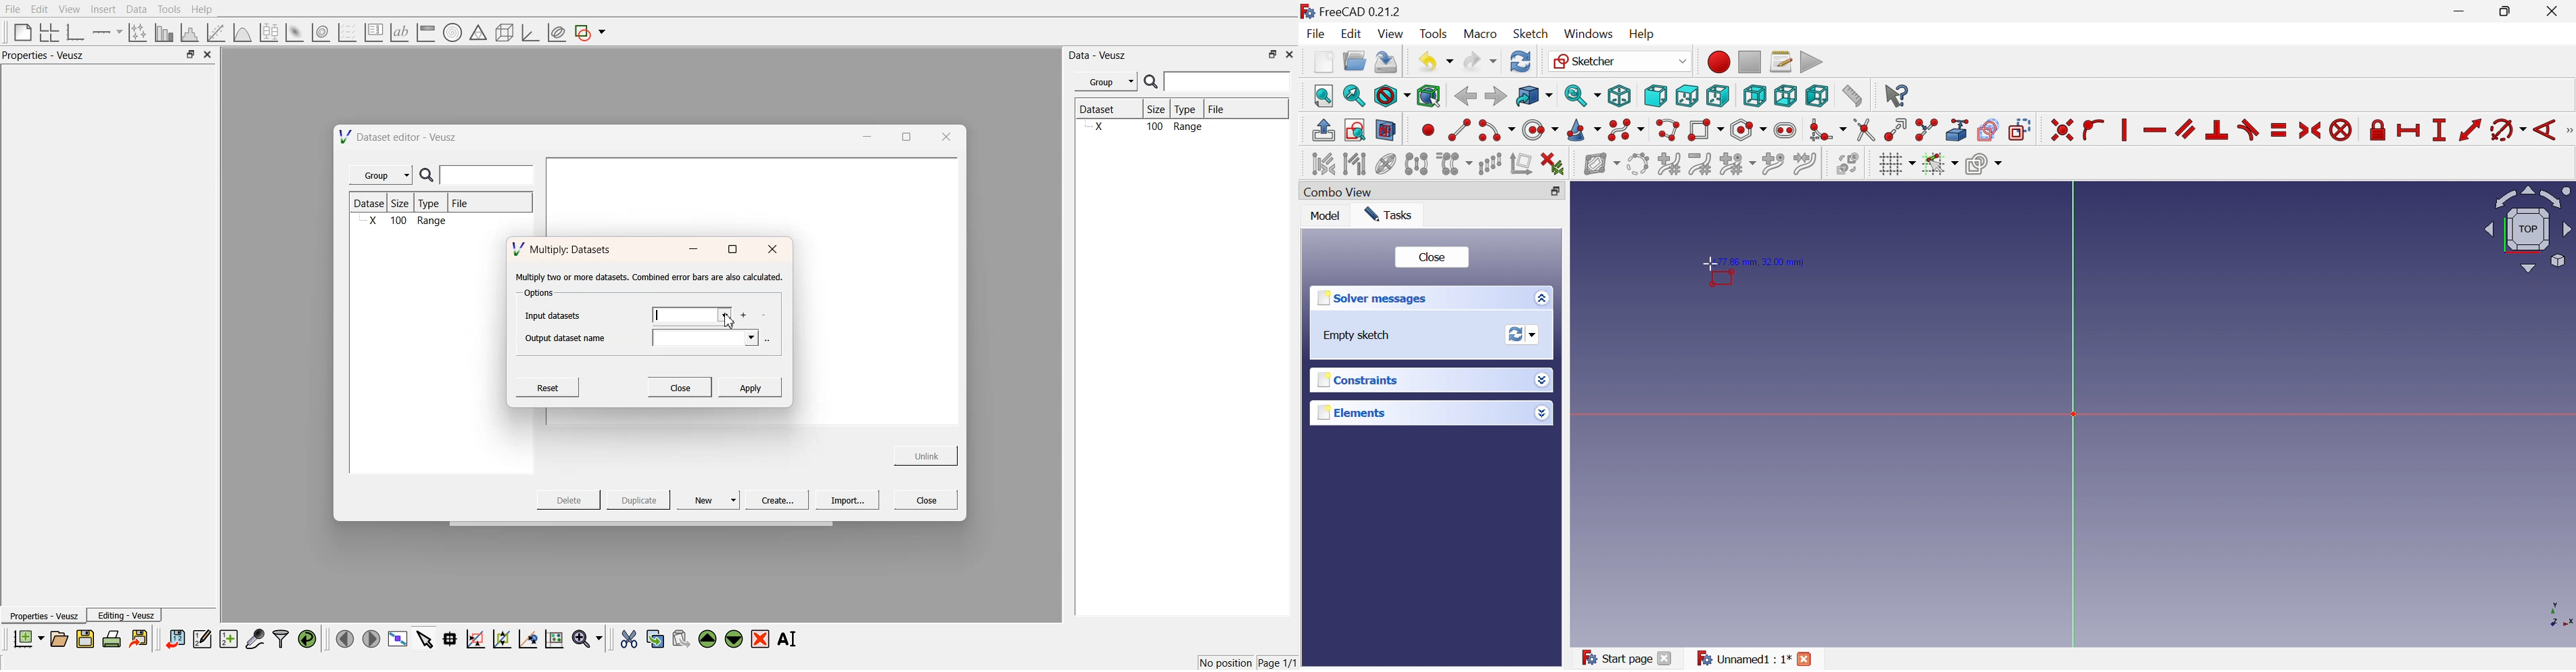  I want to click on Edit, so click(1353, 34).